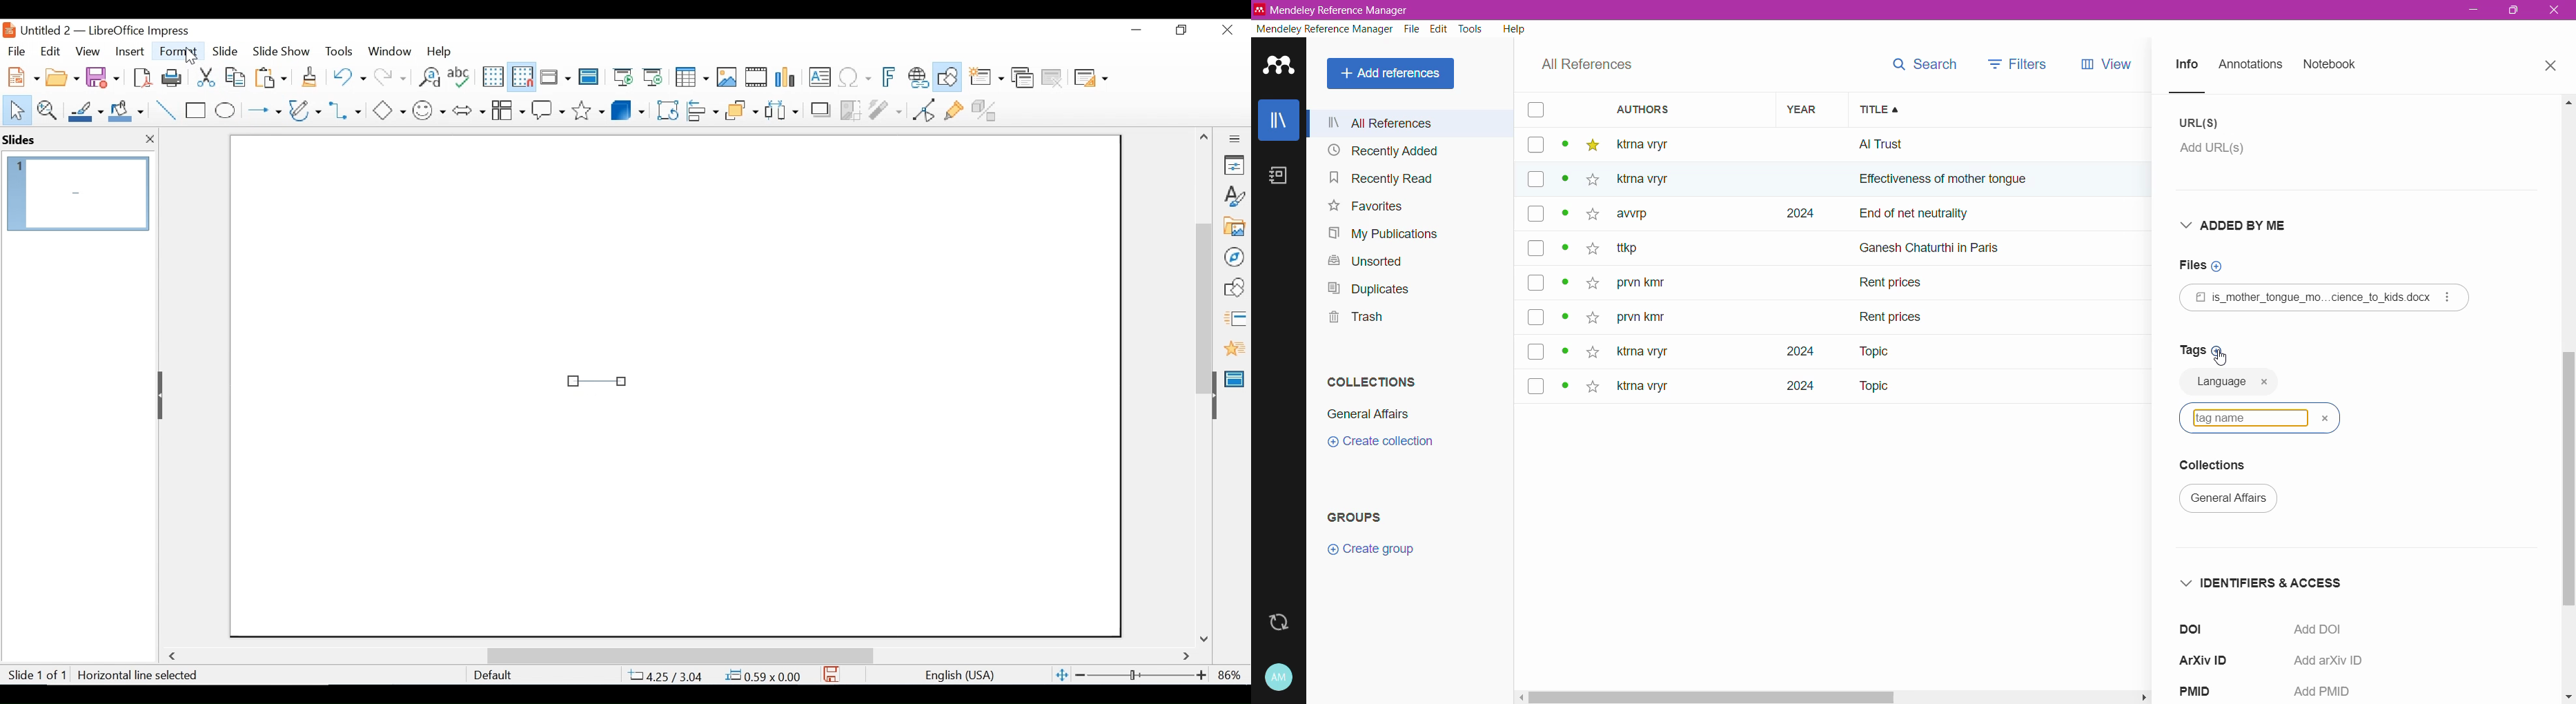 Image resolution: width=2576 pixels, height=728 pixels. Describe the element at coordinates (1592, 146) in the screenshot. I see `star` at that location.